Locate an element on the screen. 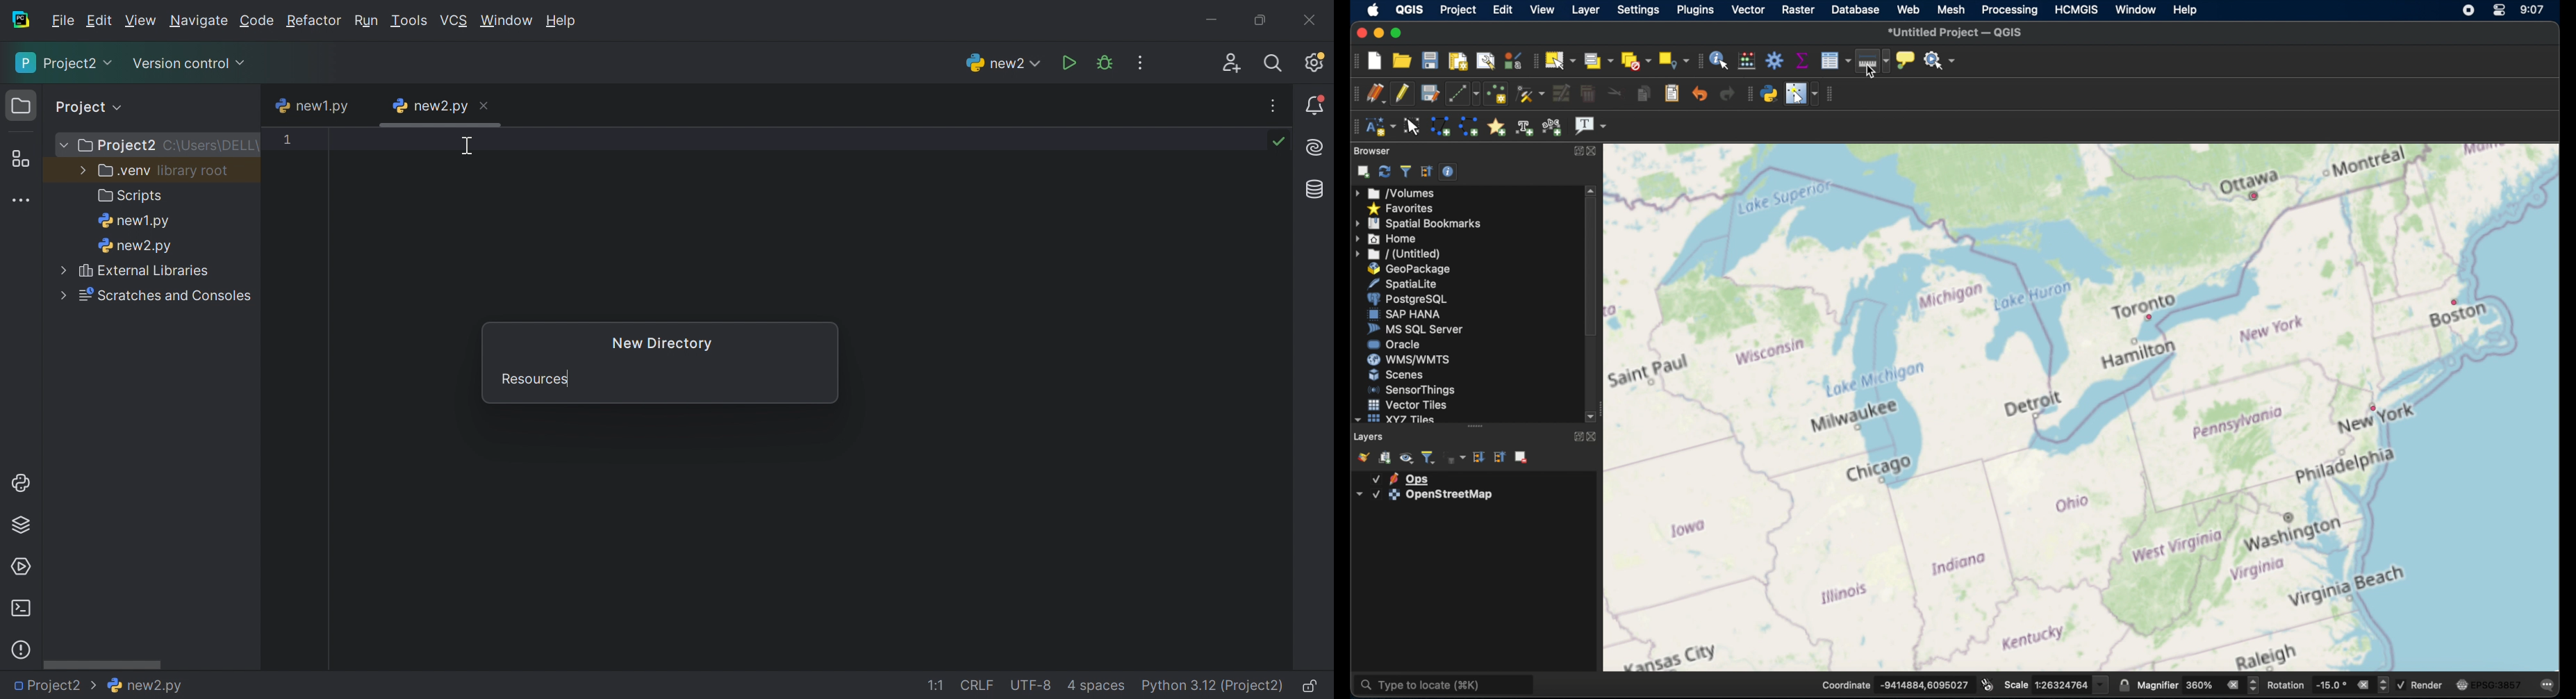 Image resolution: width=2576 pixels, height=700 pixels. home menu is located at coordinates (1391, 238).